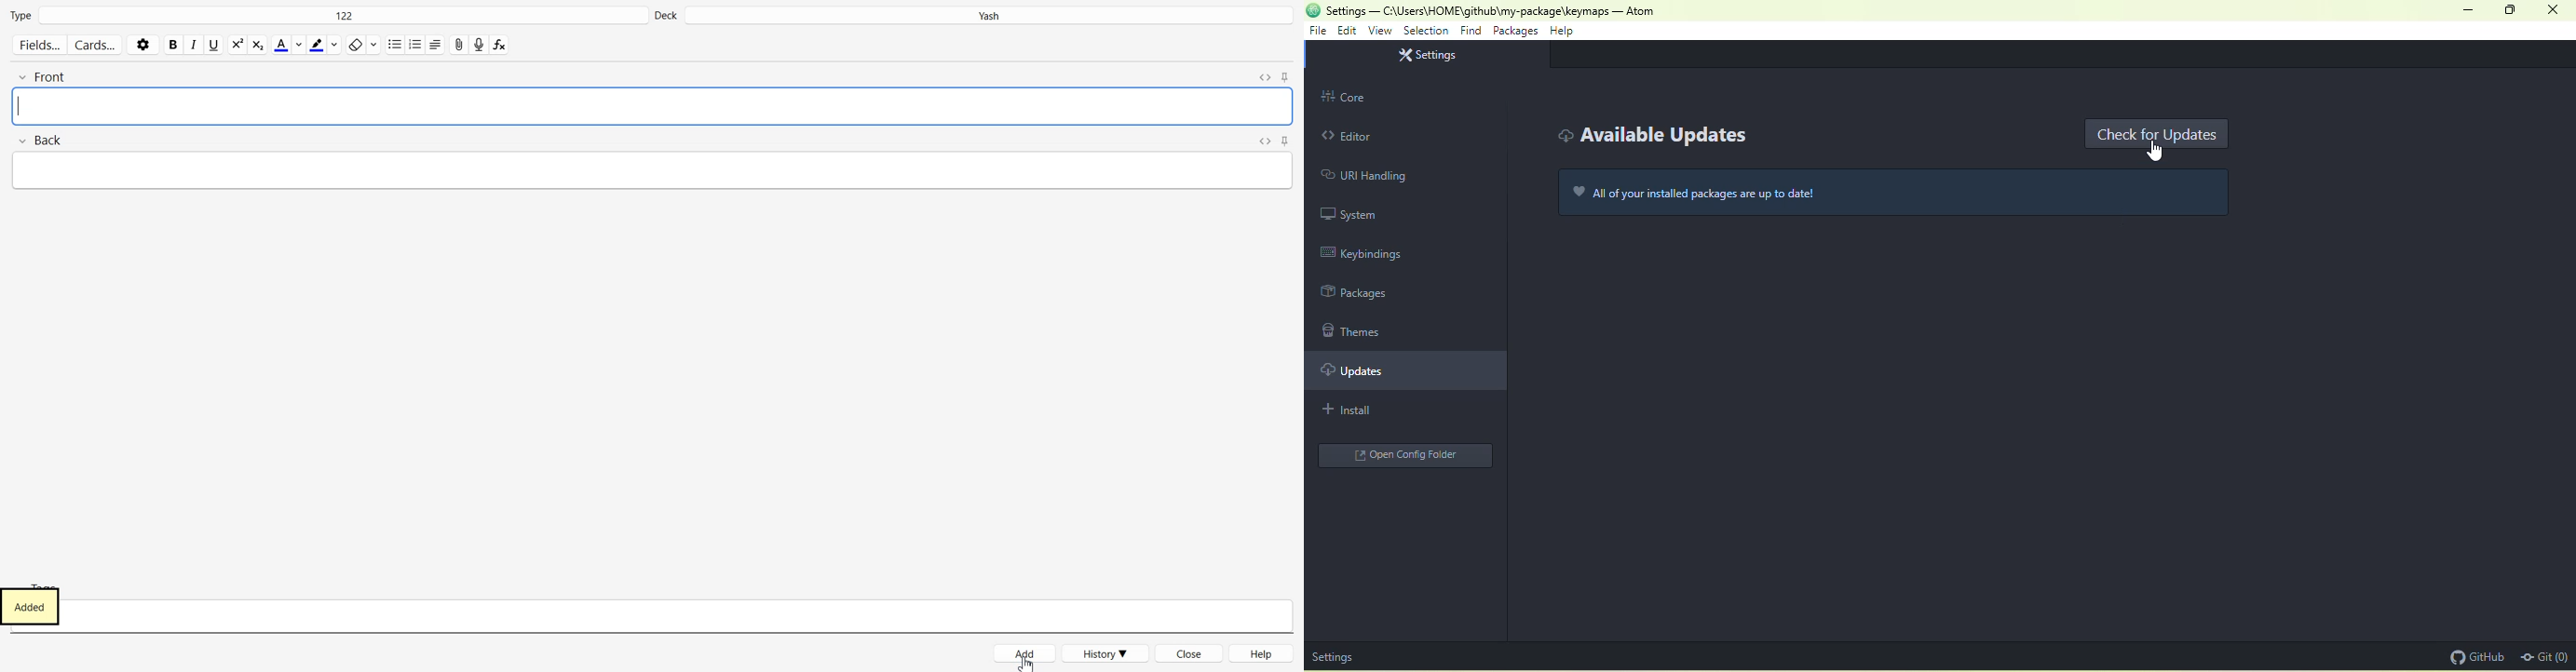 This screenshot has width=2576, height=672. I want to click on Record audio, so click(479, 45).